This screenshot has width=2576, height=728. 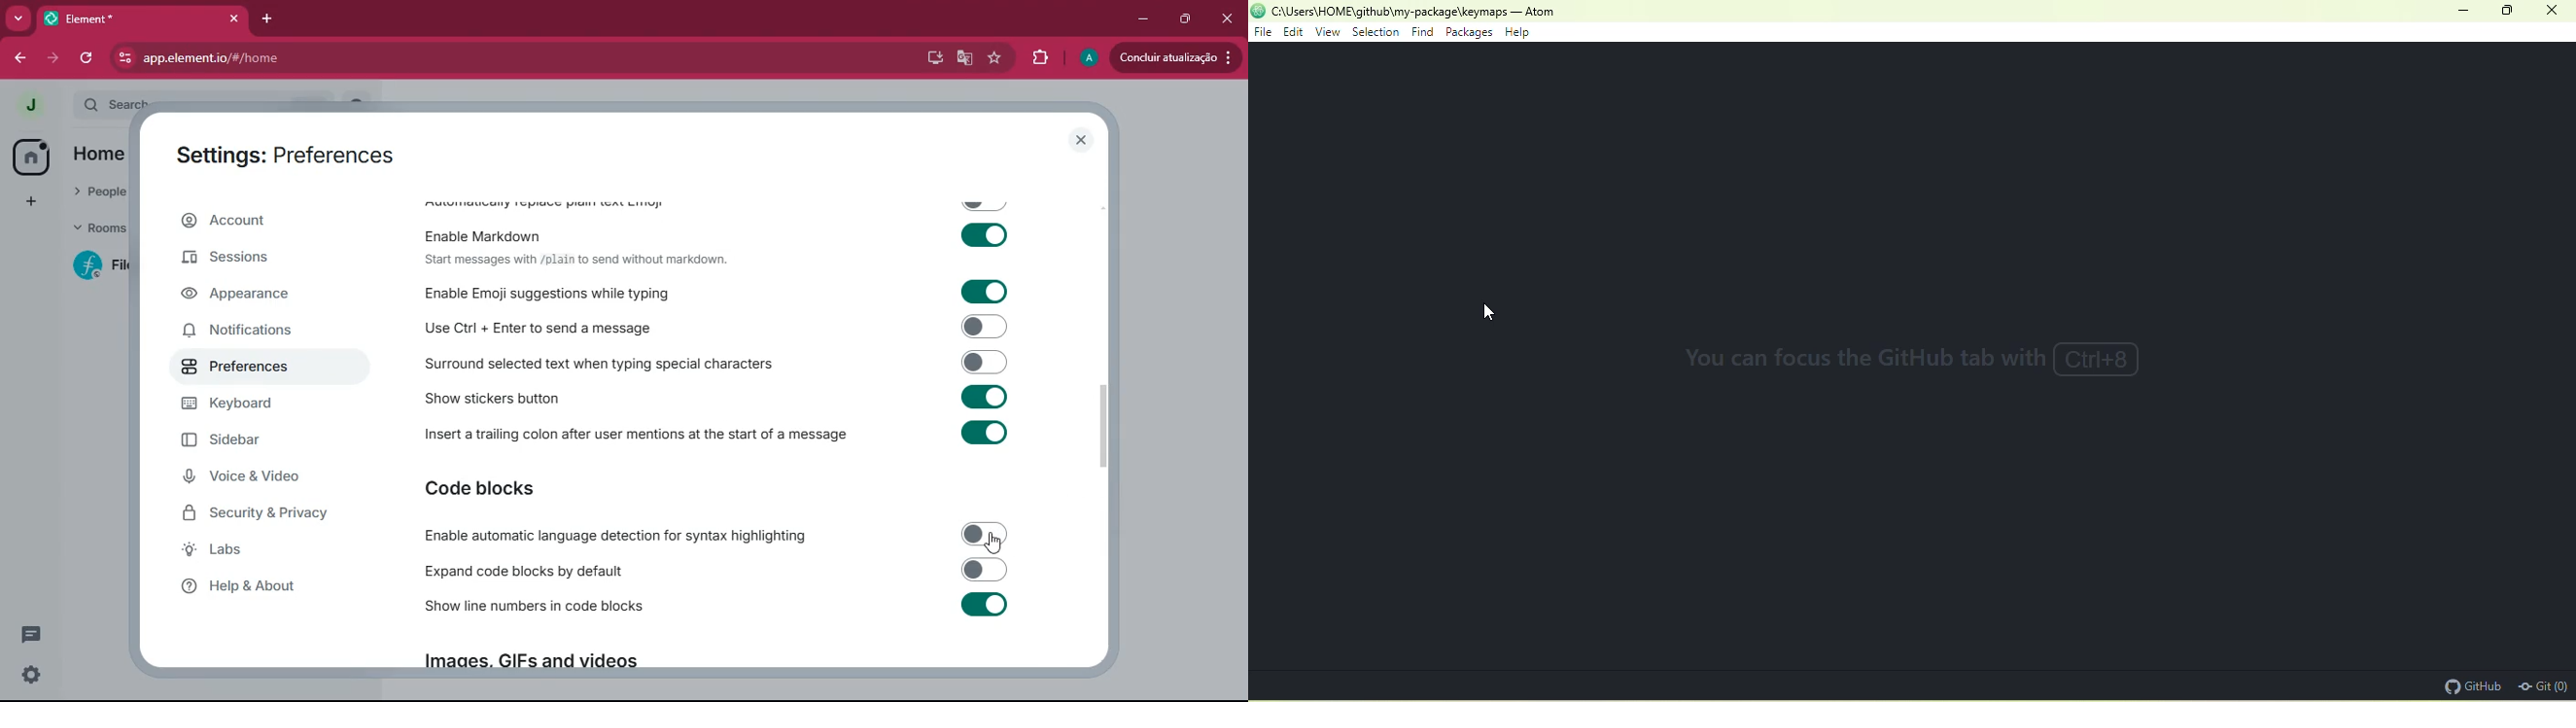 I want to click on Enable automatic language detection for syntax highlighting, so click(x=717, y=536).